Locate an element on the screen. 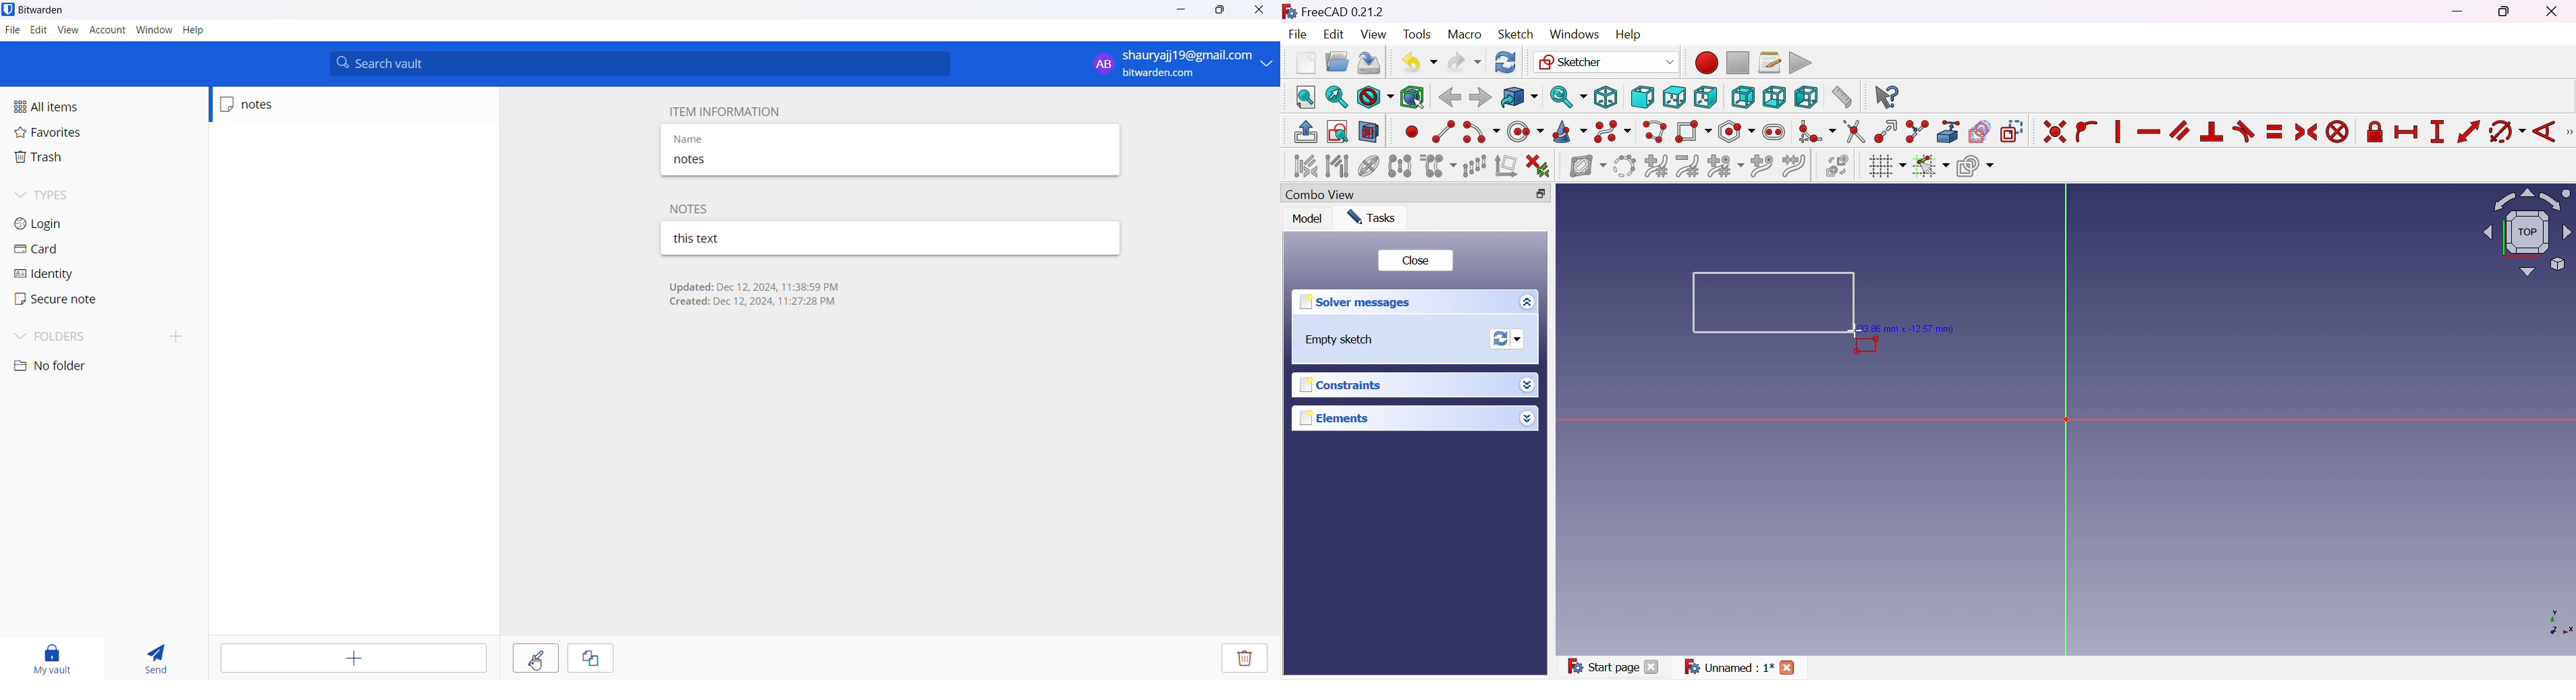 This screenshot has height=700, width=2576. Sketch is located at coordinates (1516, 34).